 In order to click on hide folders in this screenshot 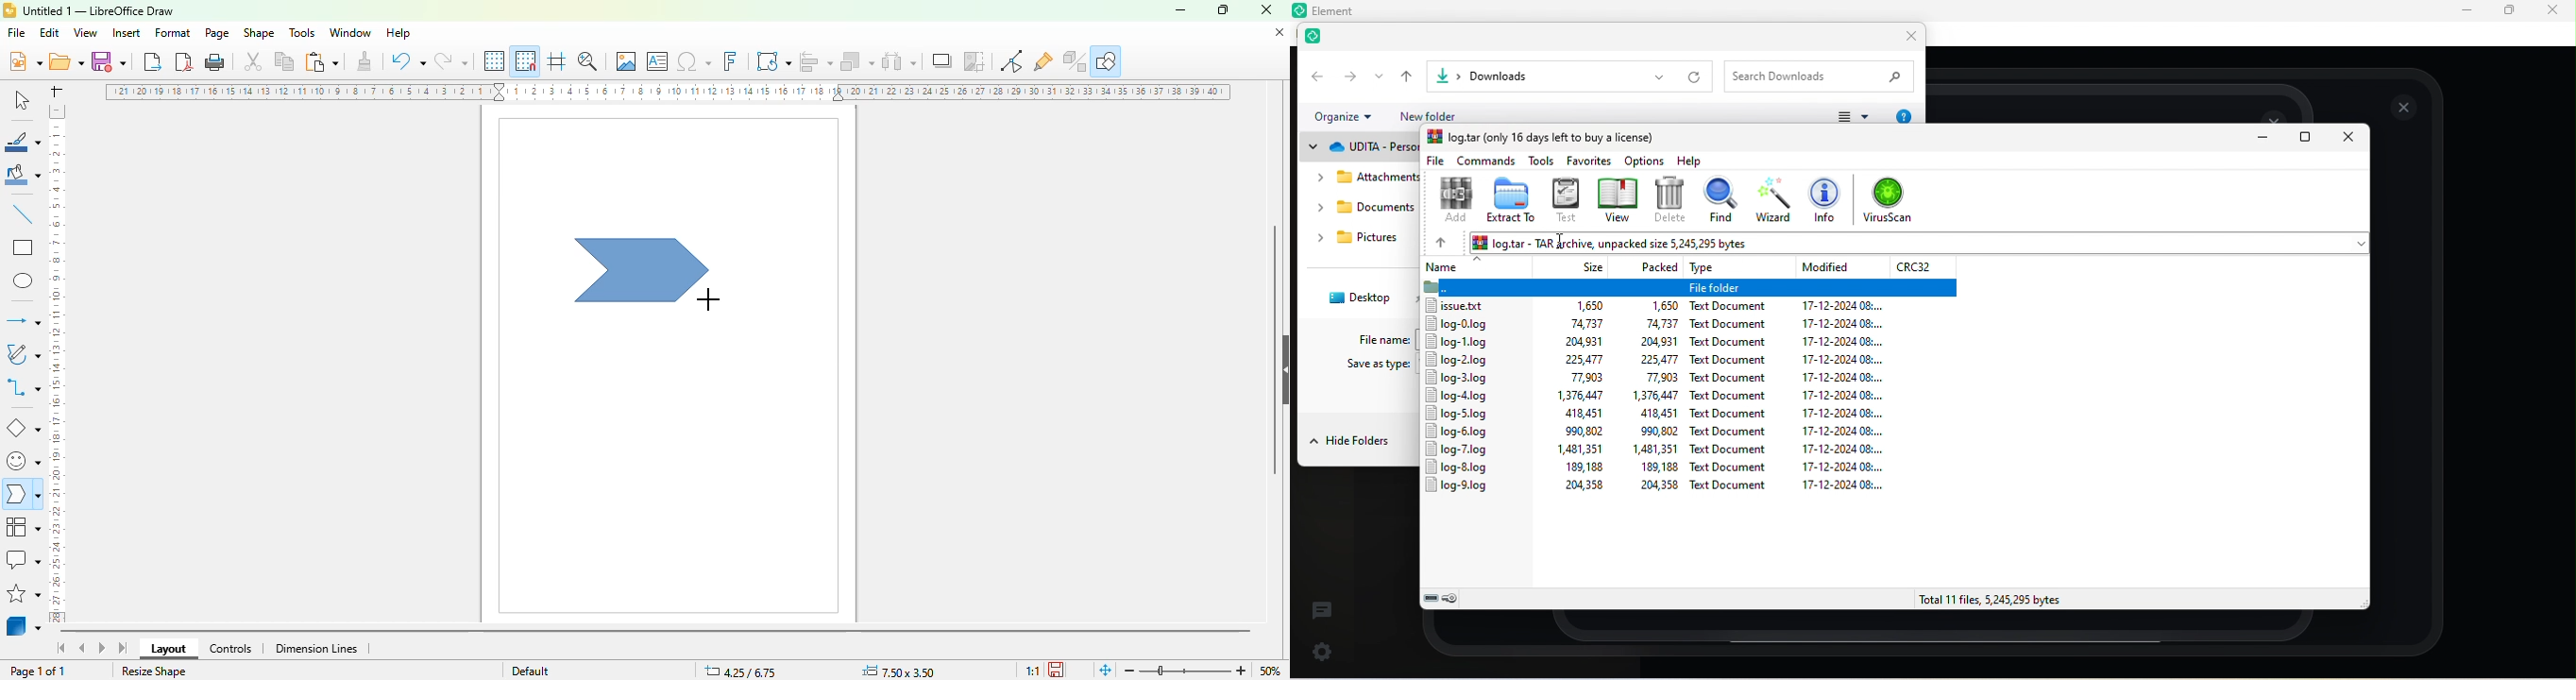, I will do `click(1351, 443)`.